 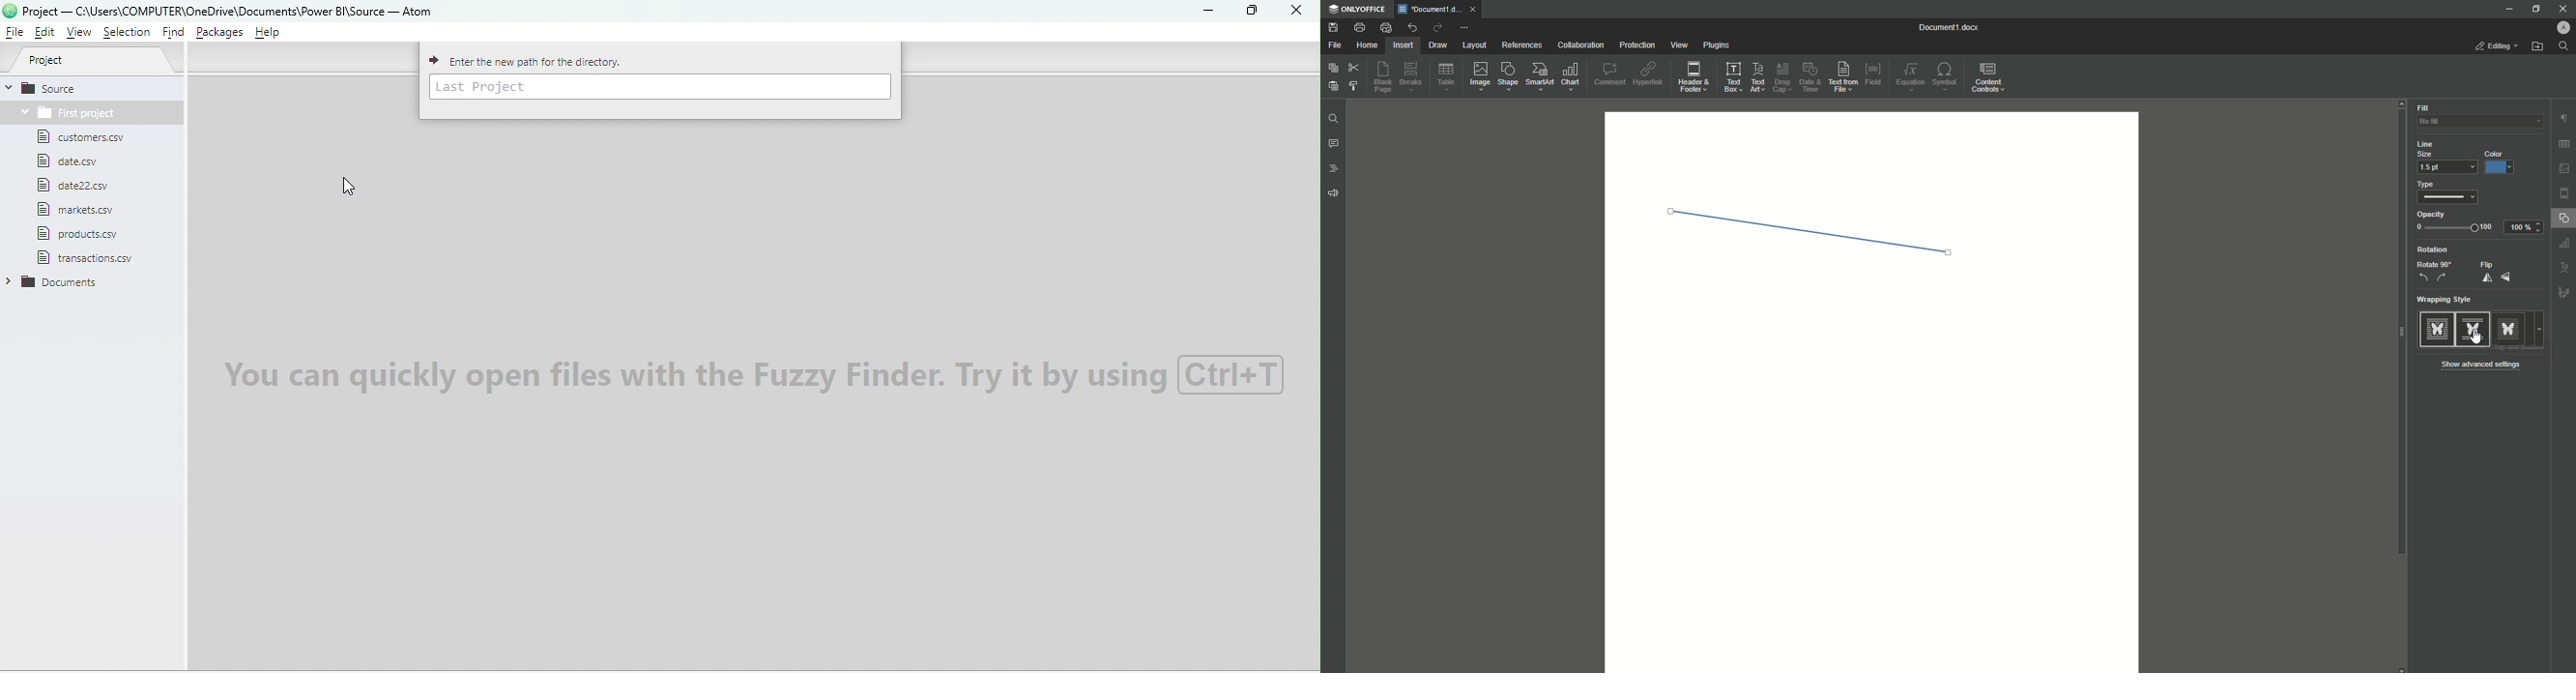 I want to click on Paste, so click(x=1332, y=87).